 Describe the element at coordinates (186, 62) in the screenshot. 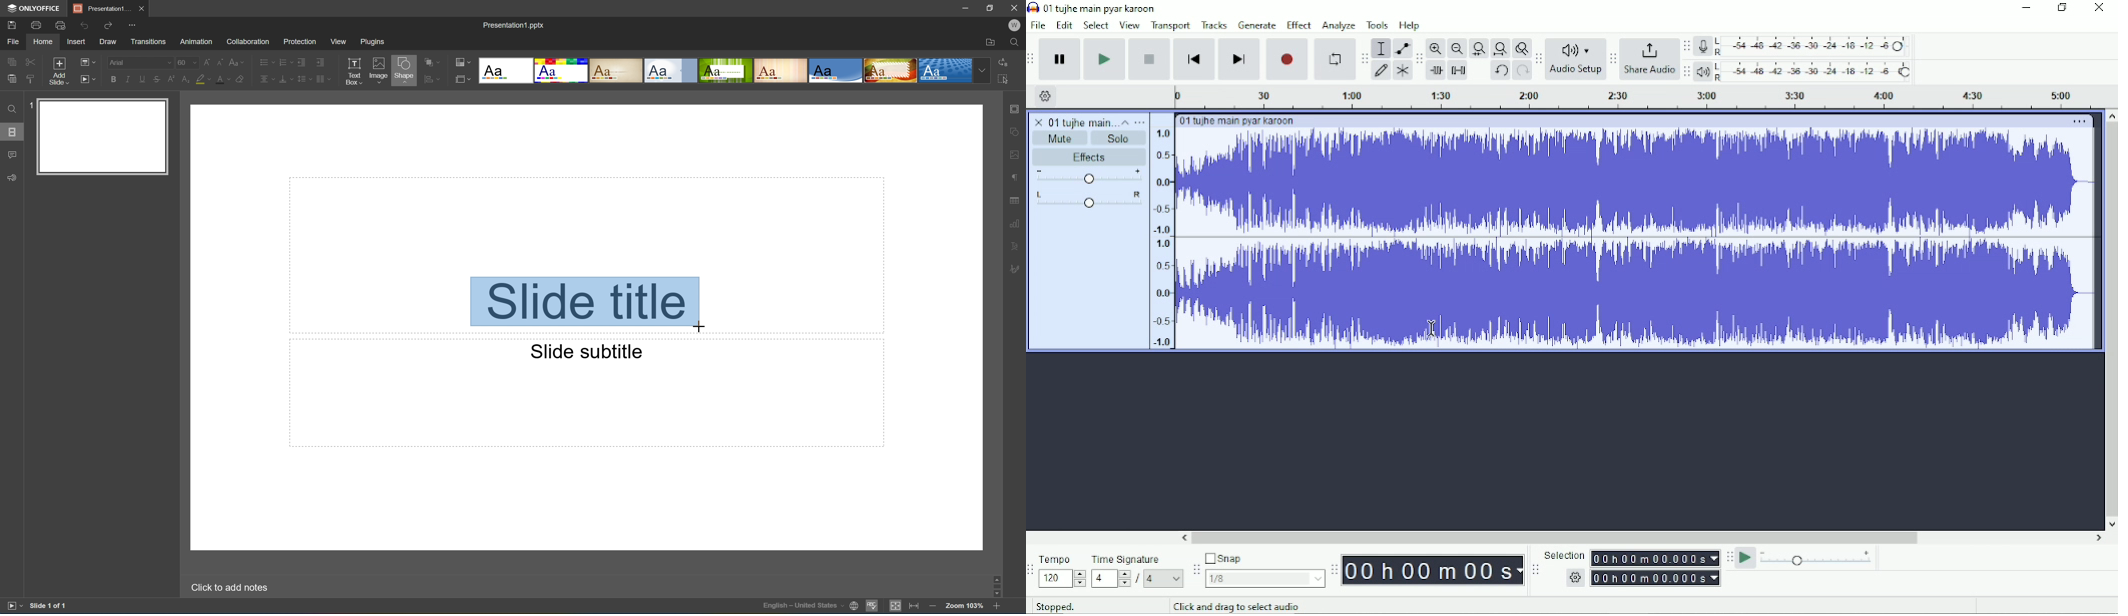

I see `60` at that location.